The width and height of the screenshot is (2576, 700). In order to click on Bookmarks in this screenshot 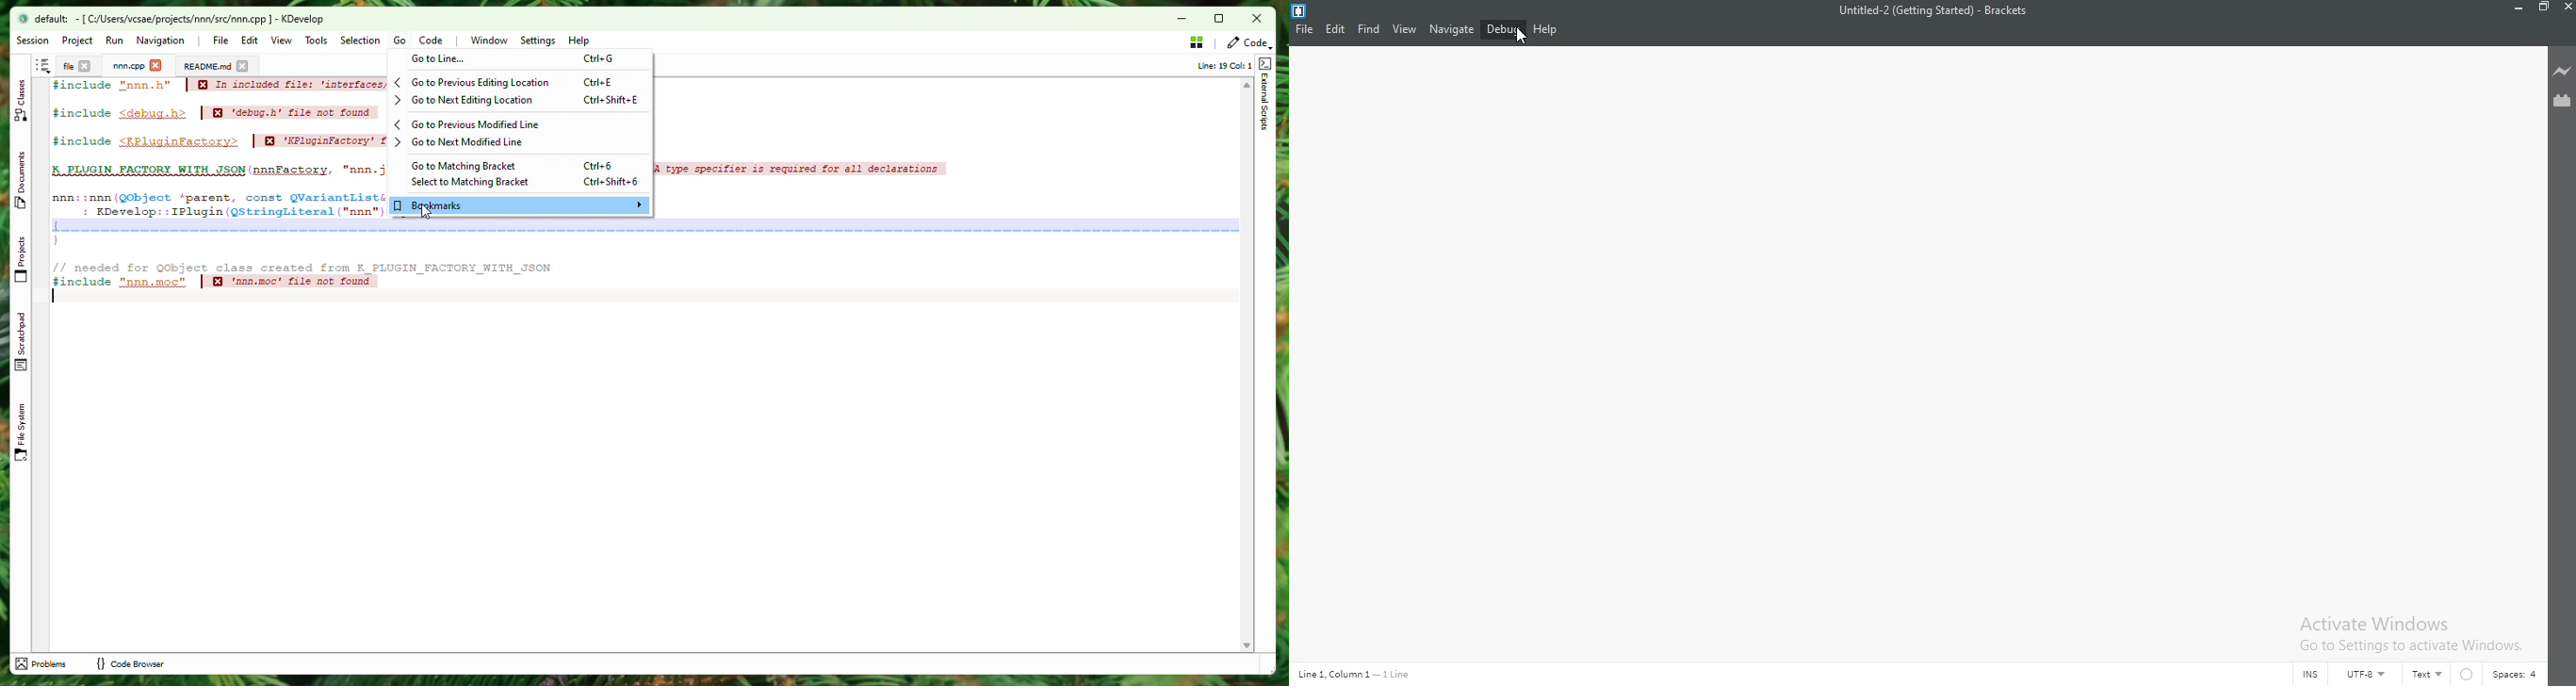, I will do `click(520, 206)`.